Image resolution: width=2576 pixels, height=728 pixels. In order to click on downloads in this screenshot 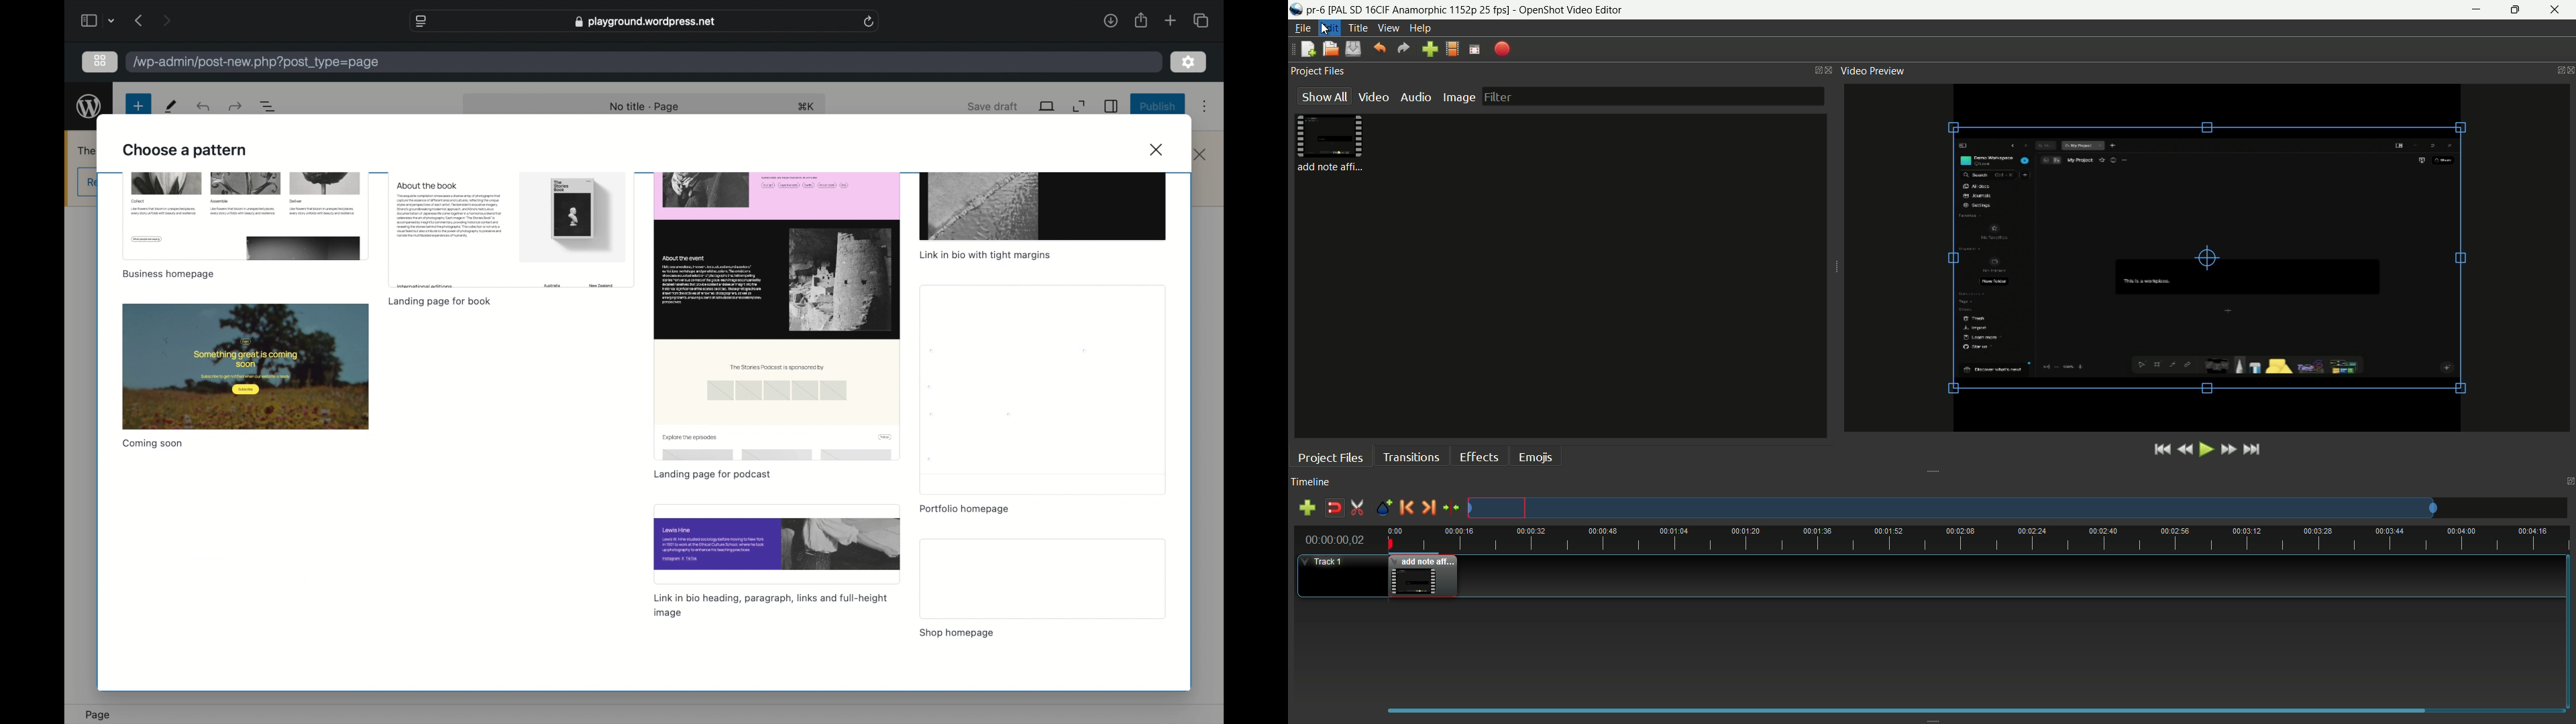, I will do `click(1111, 21)`.